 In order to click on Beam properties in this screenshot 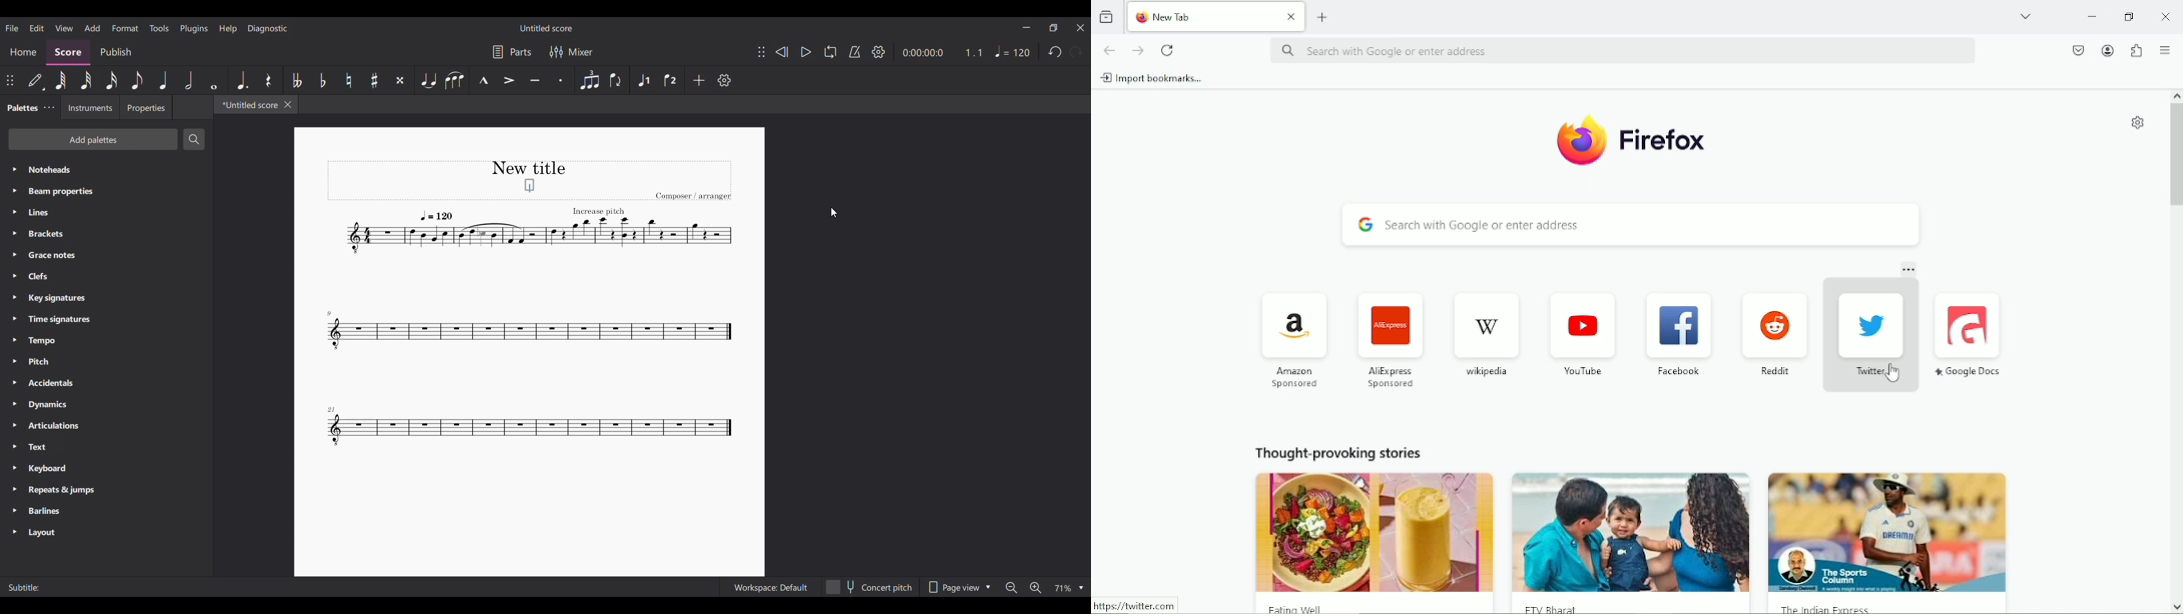, I will do `click(106, 191)`.